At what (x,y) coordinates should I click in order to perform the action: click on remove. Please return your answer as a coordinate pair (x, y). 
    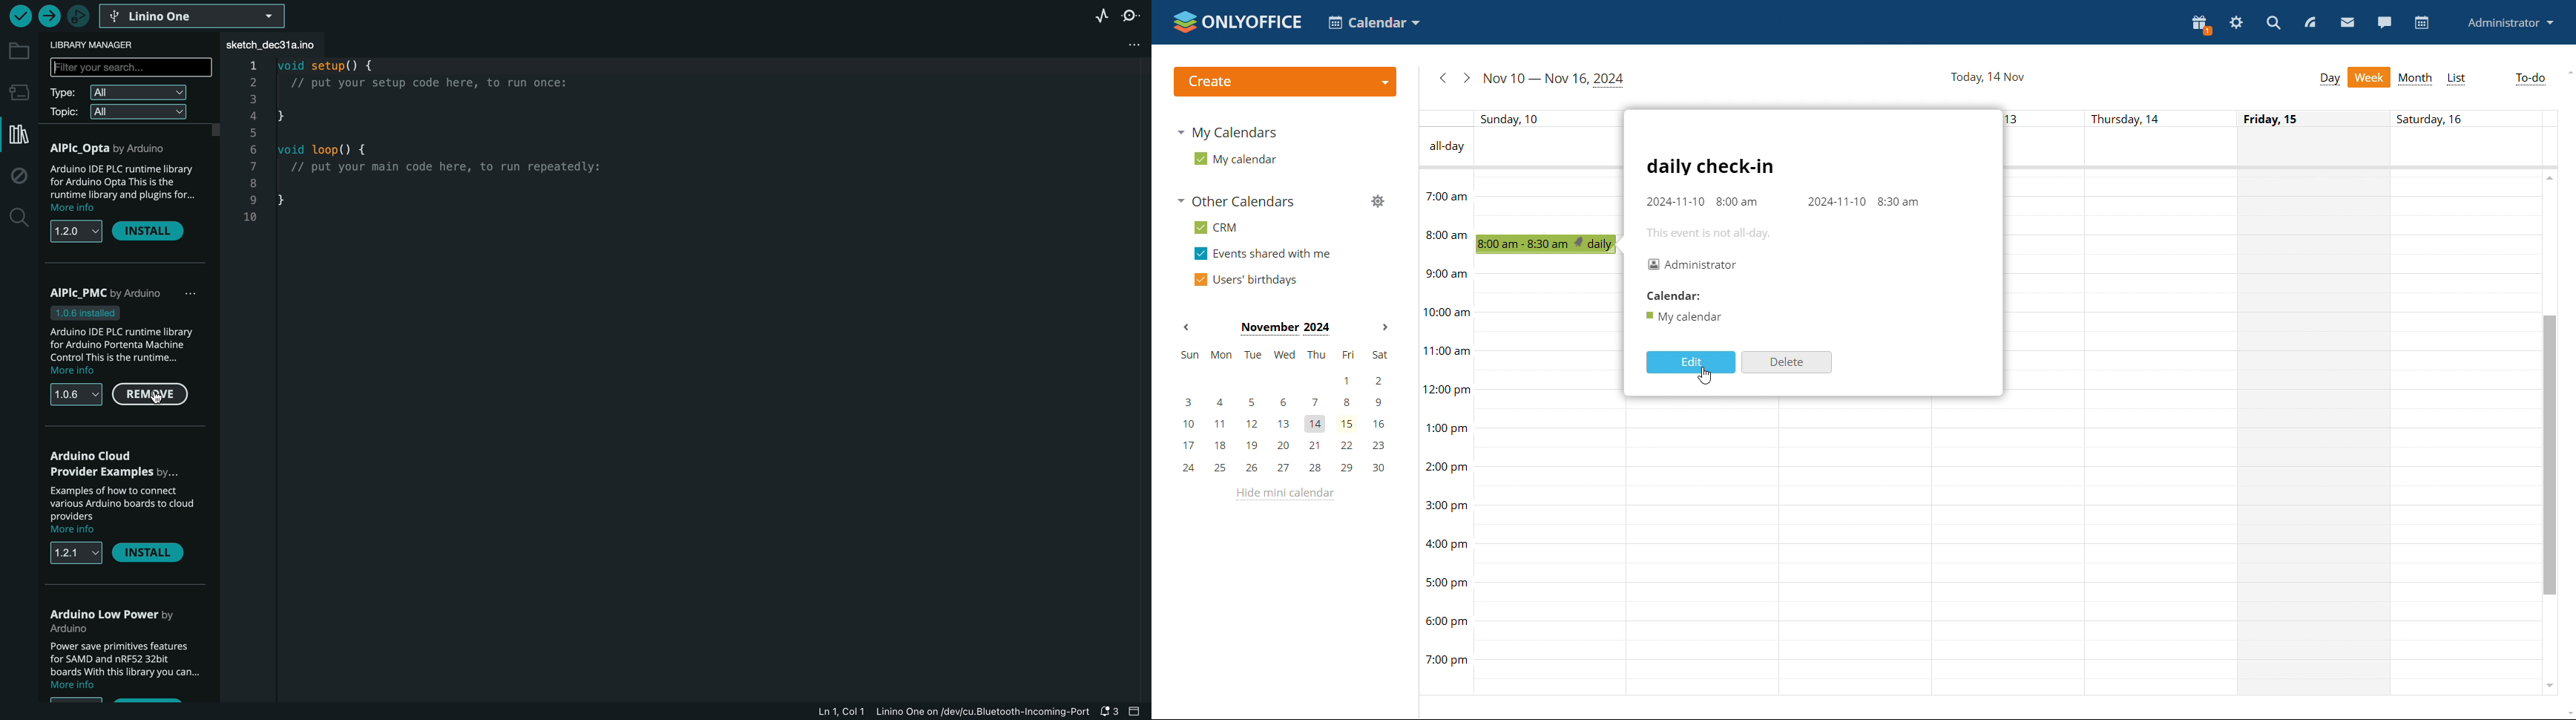
    Looking at the image, I should click on (154, 395).